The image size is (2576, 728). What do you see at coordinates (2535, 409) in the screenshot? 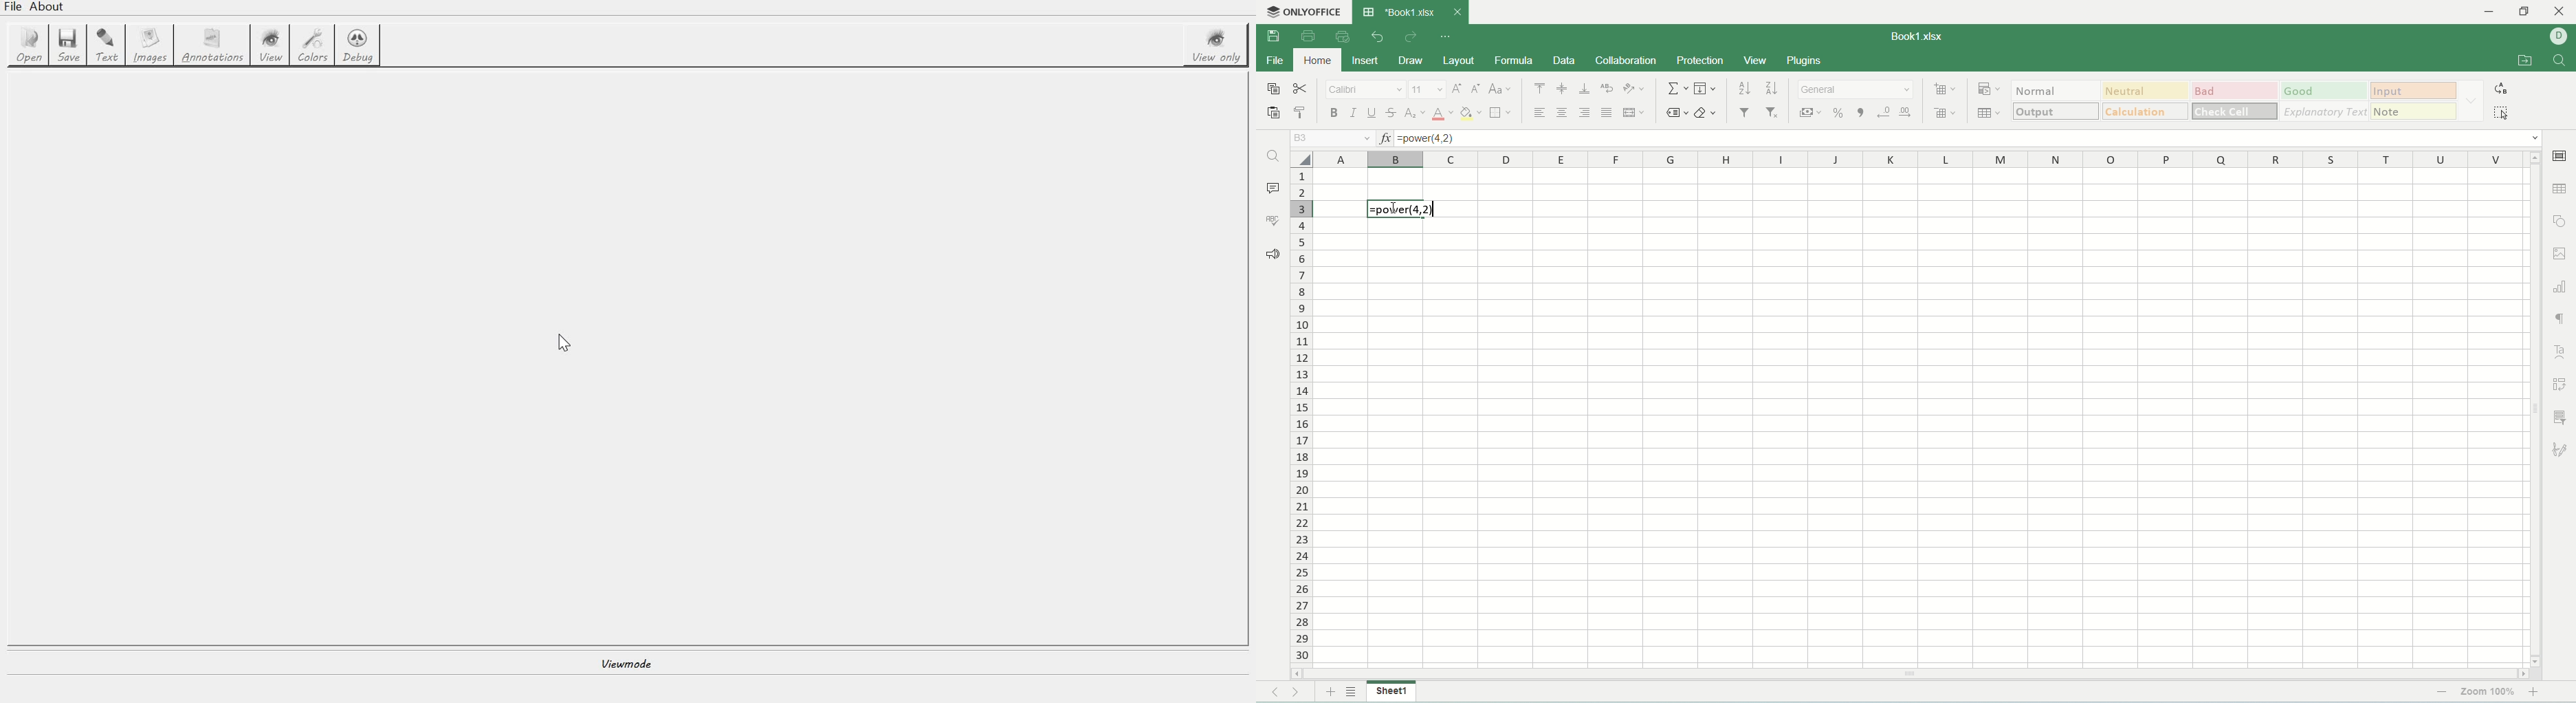
I see `vertical scroll bar` at bounding box center [2535, 409].